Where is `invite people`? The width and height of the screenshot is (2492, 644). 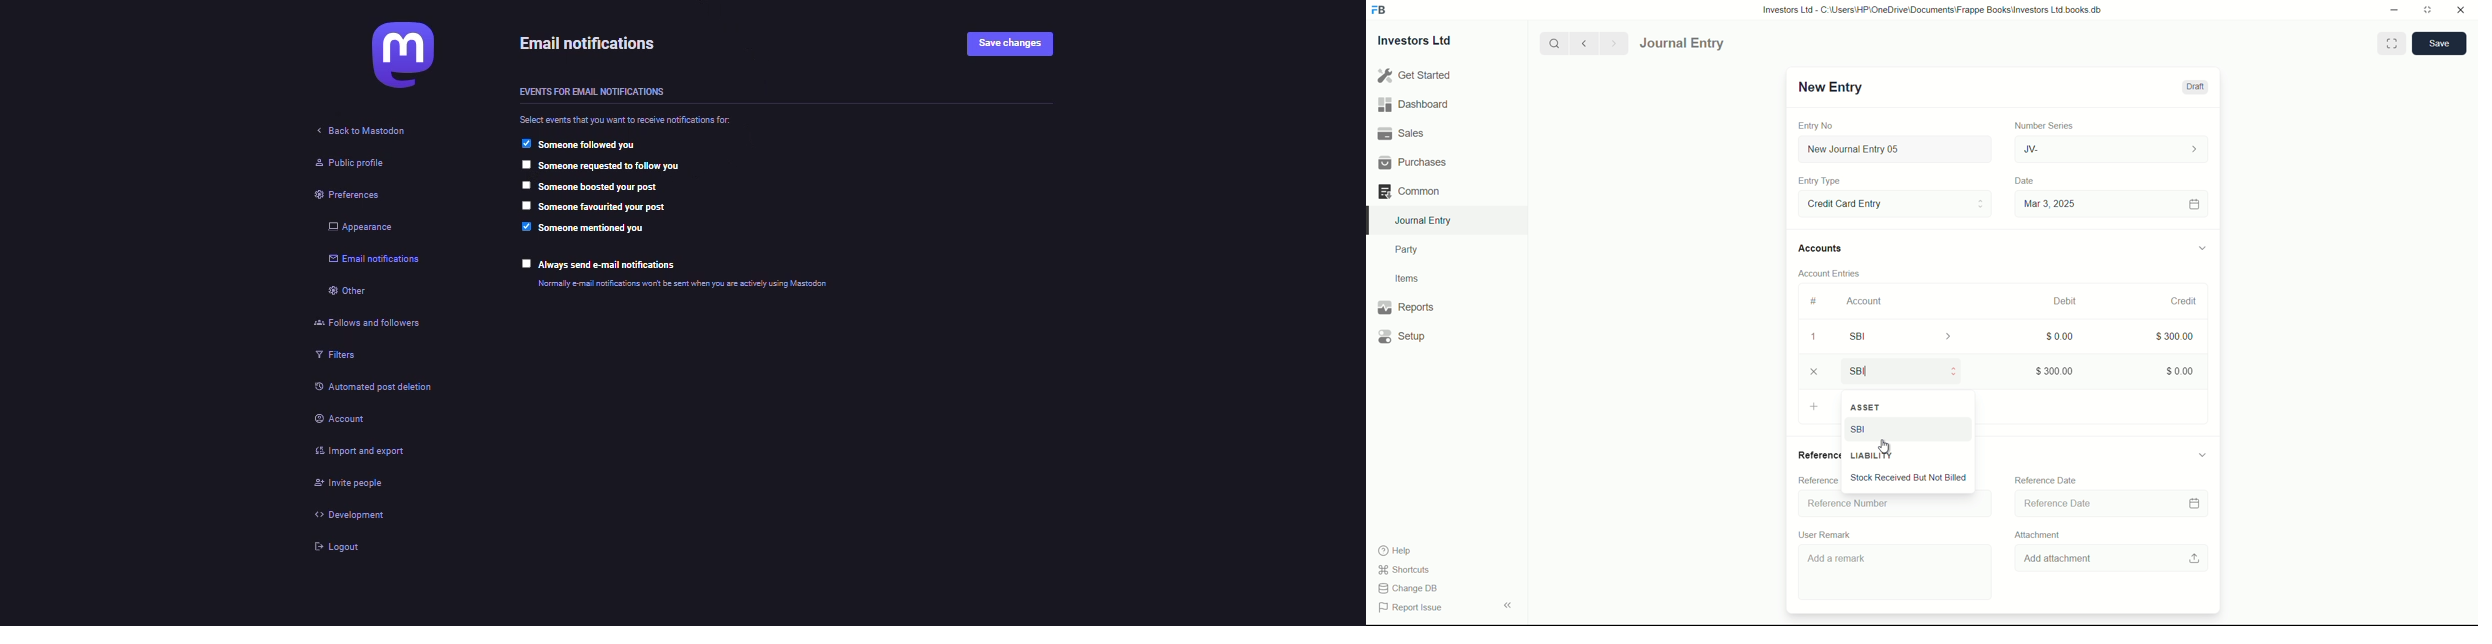
invite people is located at coordinates (343, 484).